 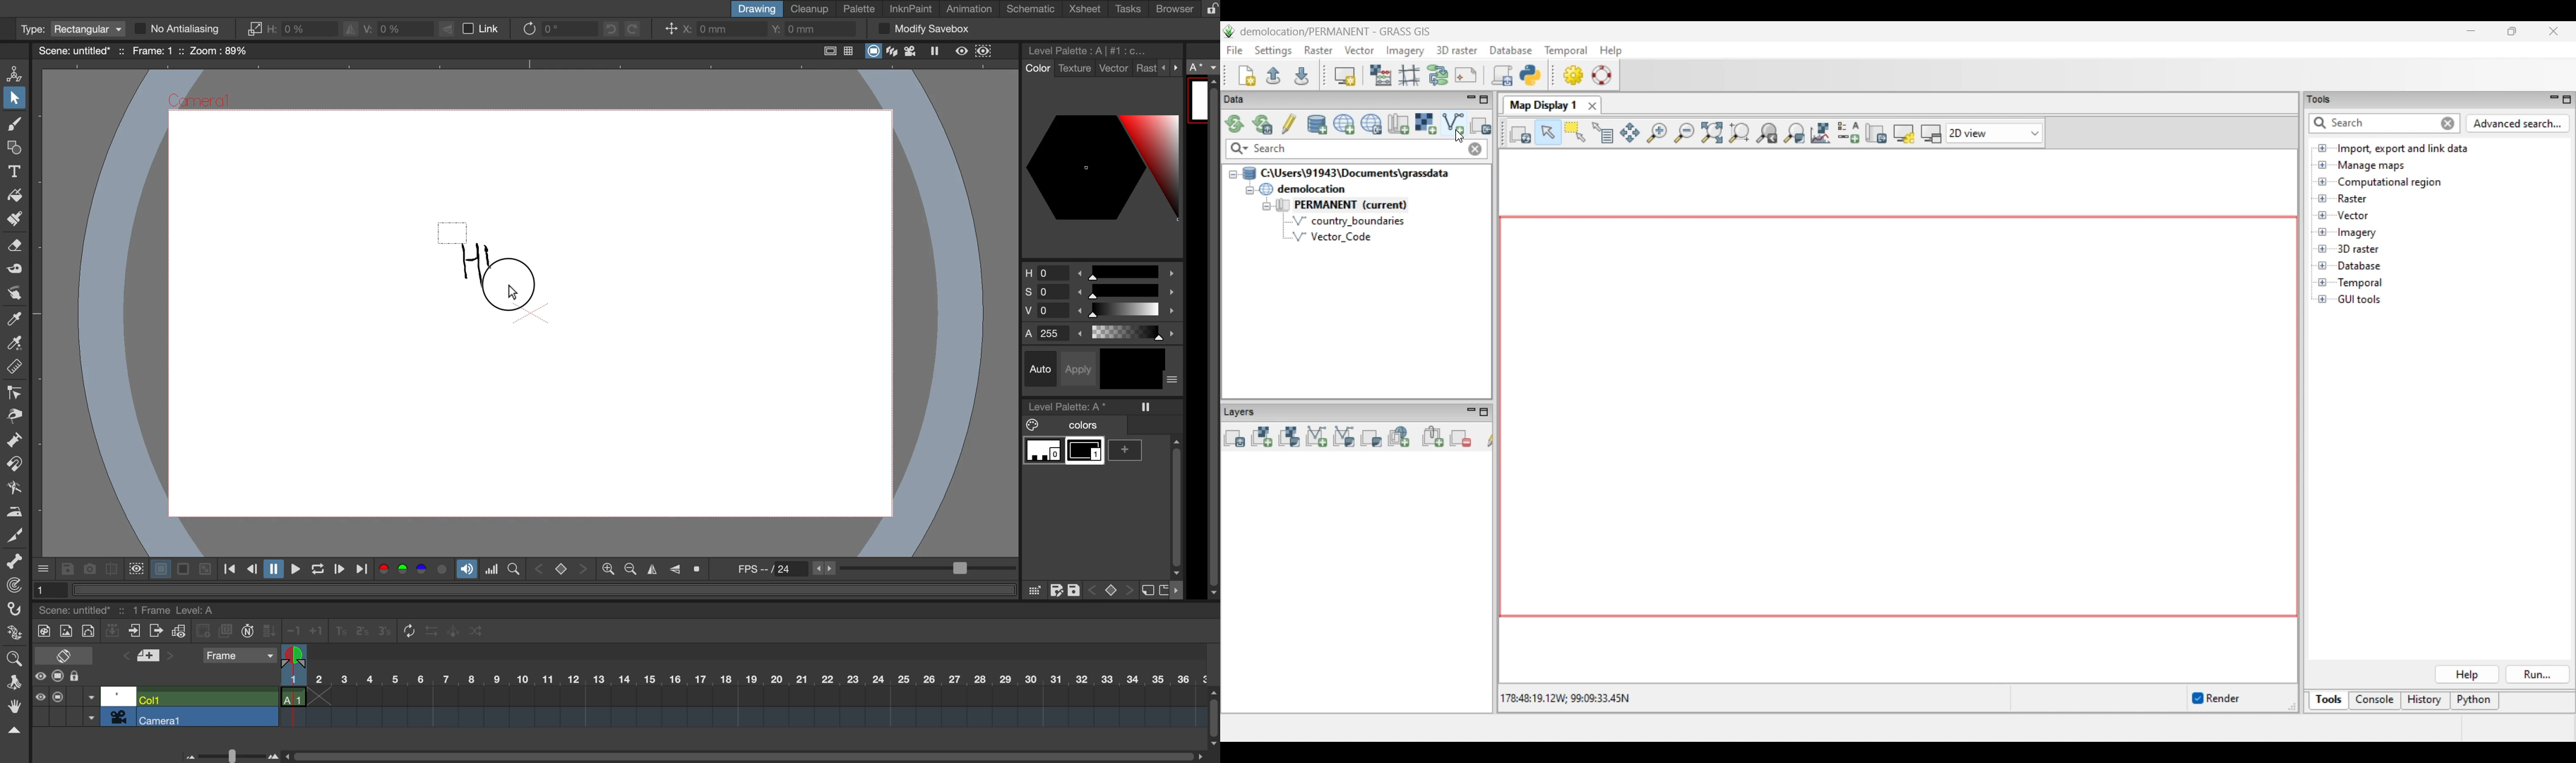 What do you see at coordinates (700, 570) in the screenshot?
I see `reset view` at bounding box center [700, 570].